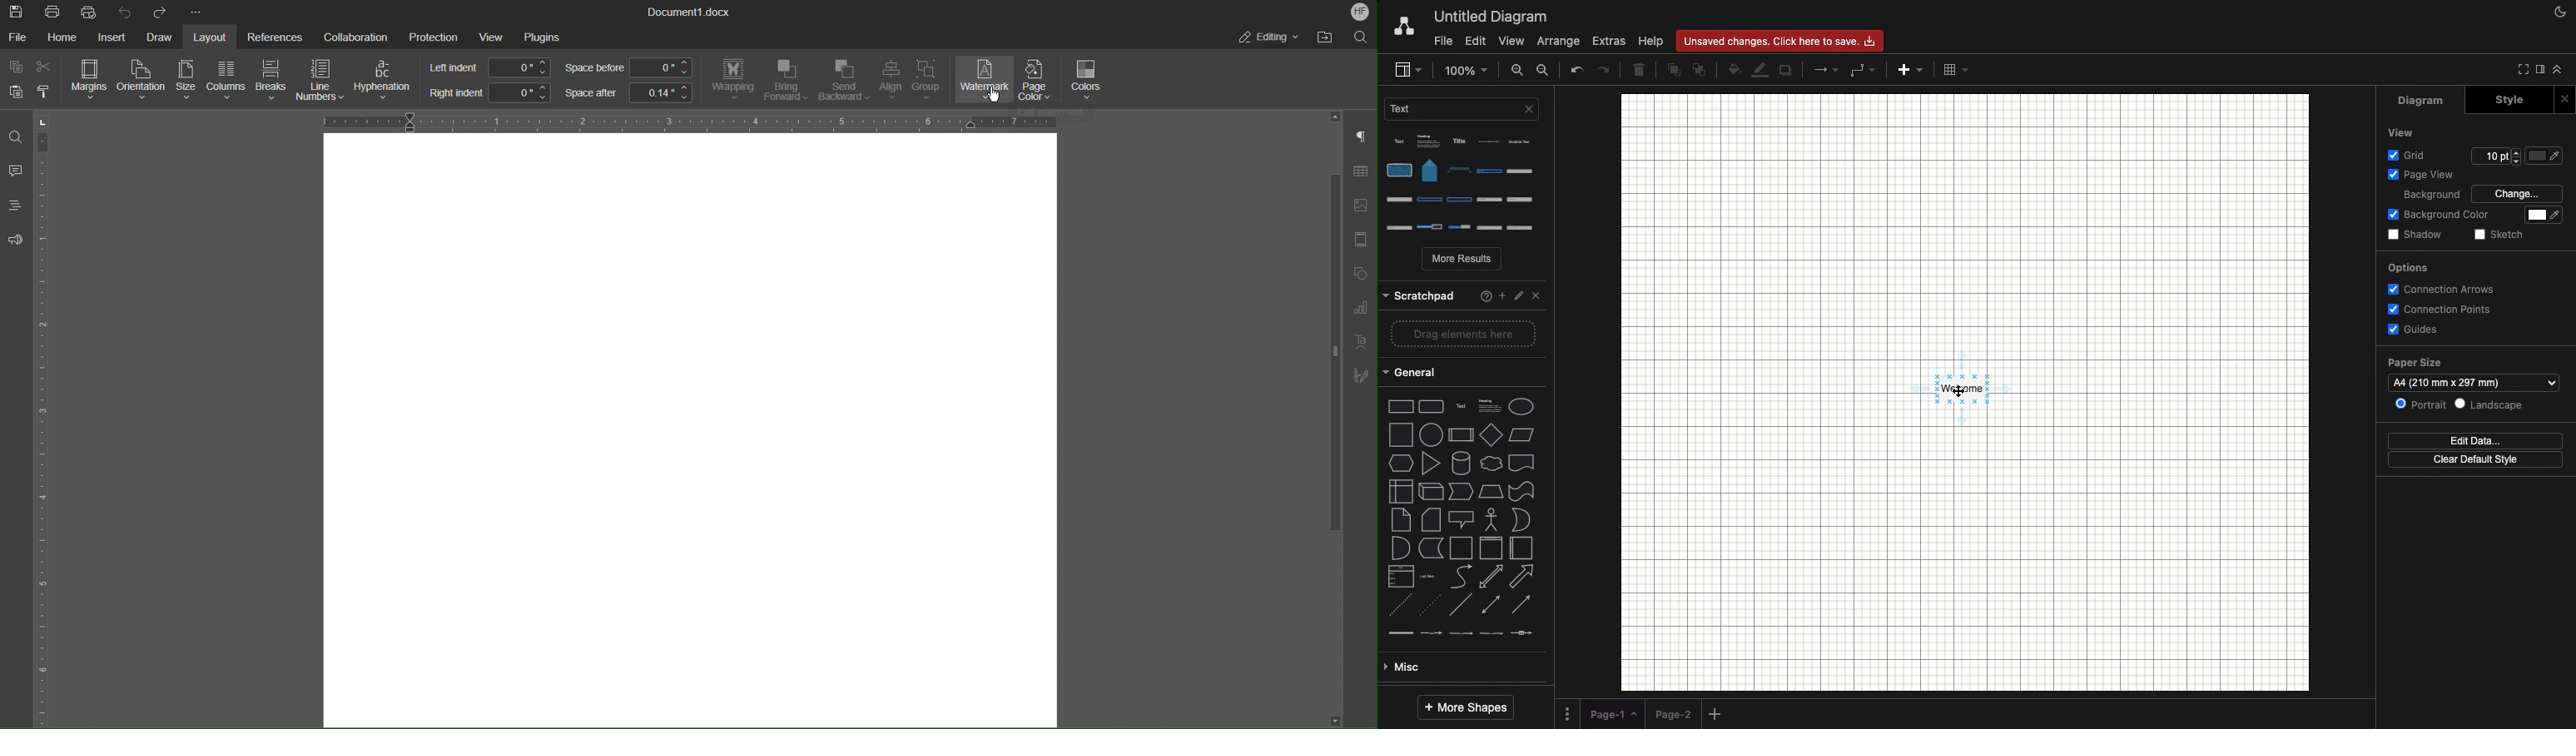 This screenshot has height=756, width=2576. What do you see at coordinates (1465, 708) in the screenshot?
I see `More shapes` at bounding box center [1465, 708].